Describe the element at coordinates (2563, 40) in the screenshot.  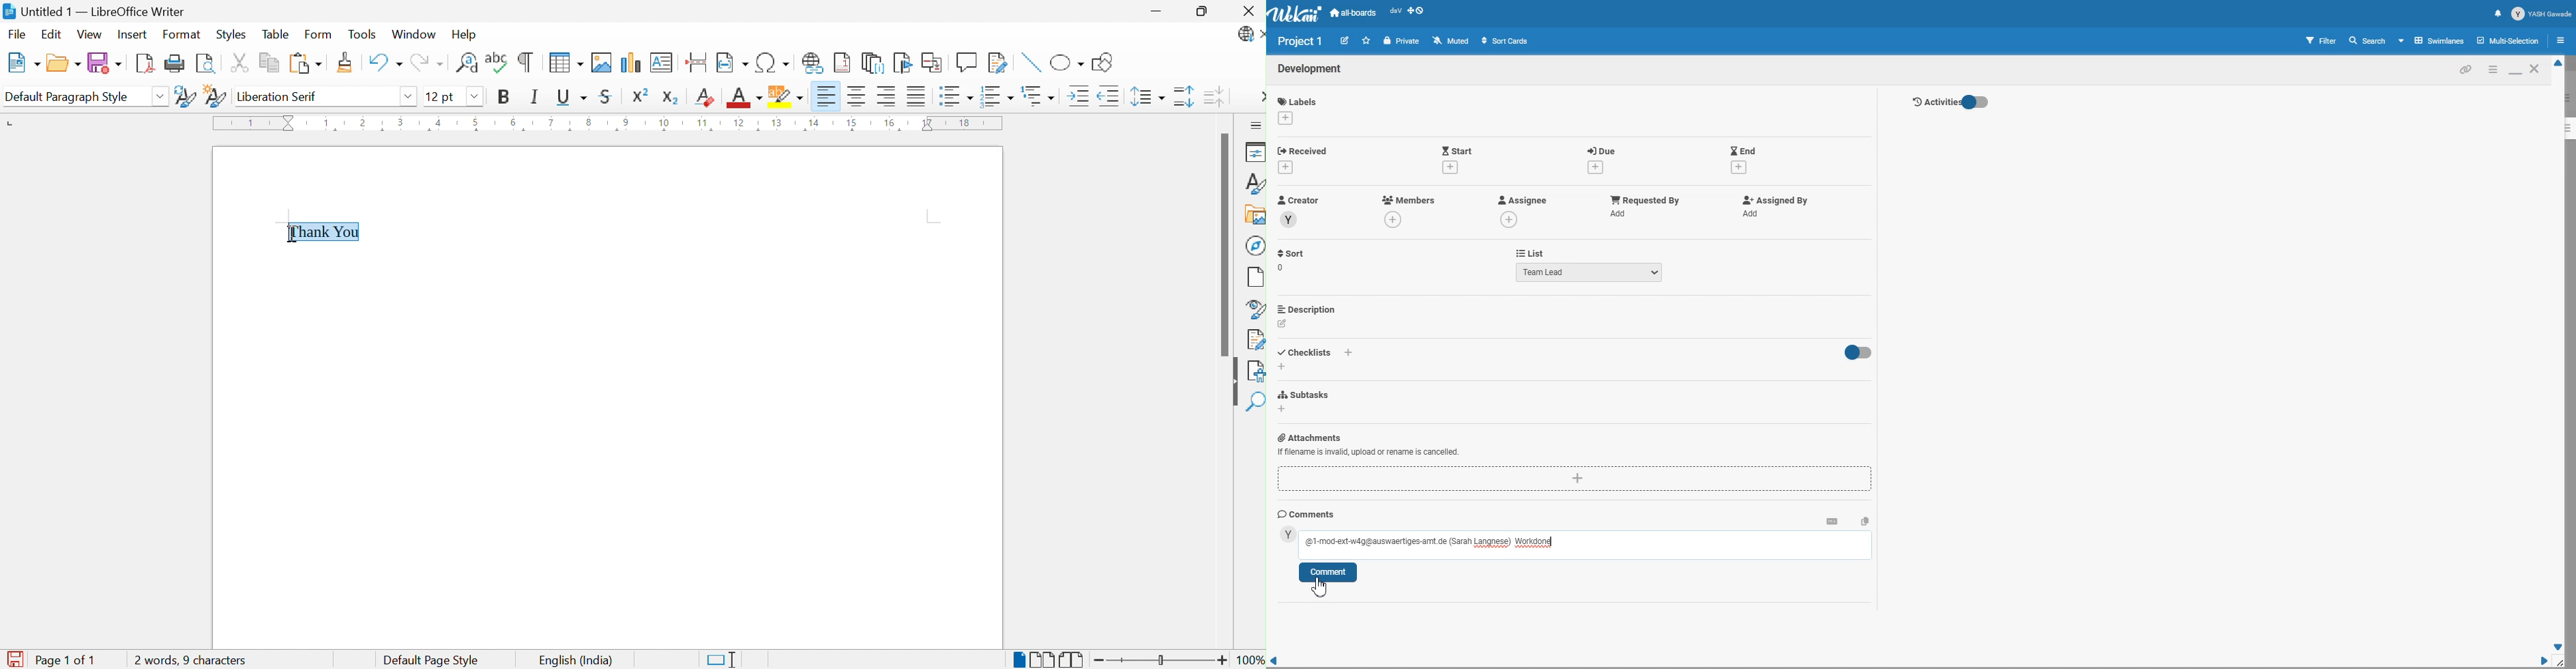
I see `Open sidebar` at that location.